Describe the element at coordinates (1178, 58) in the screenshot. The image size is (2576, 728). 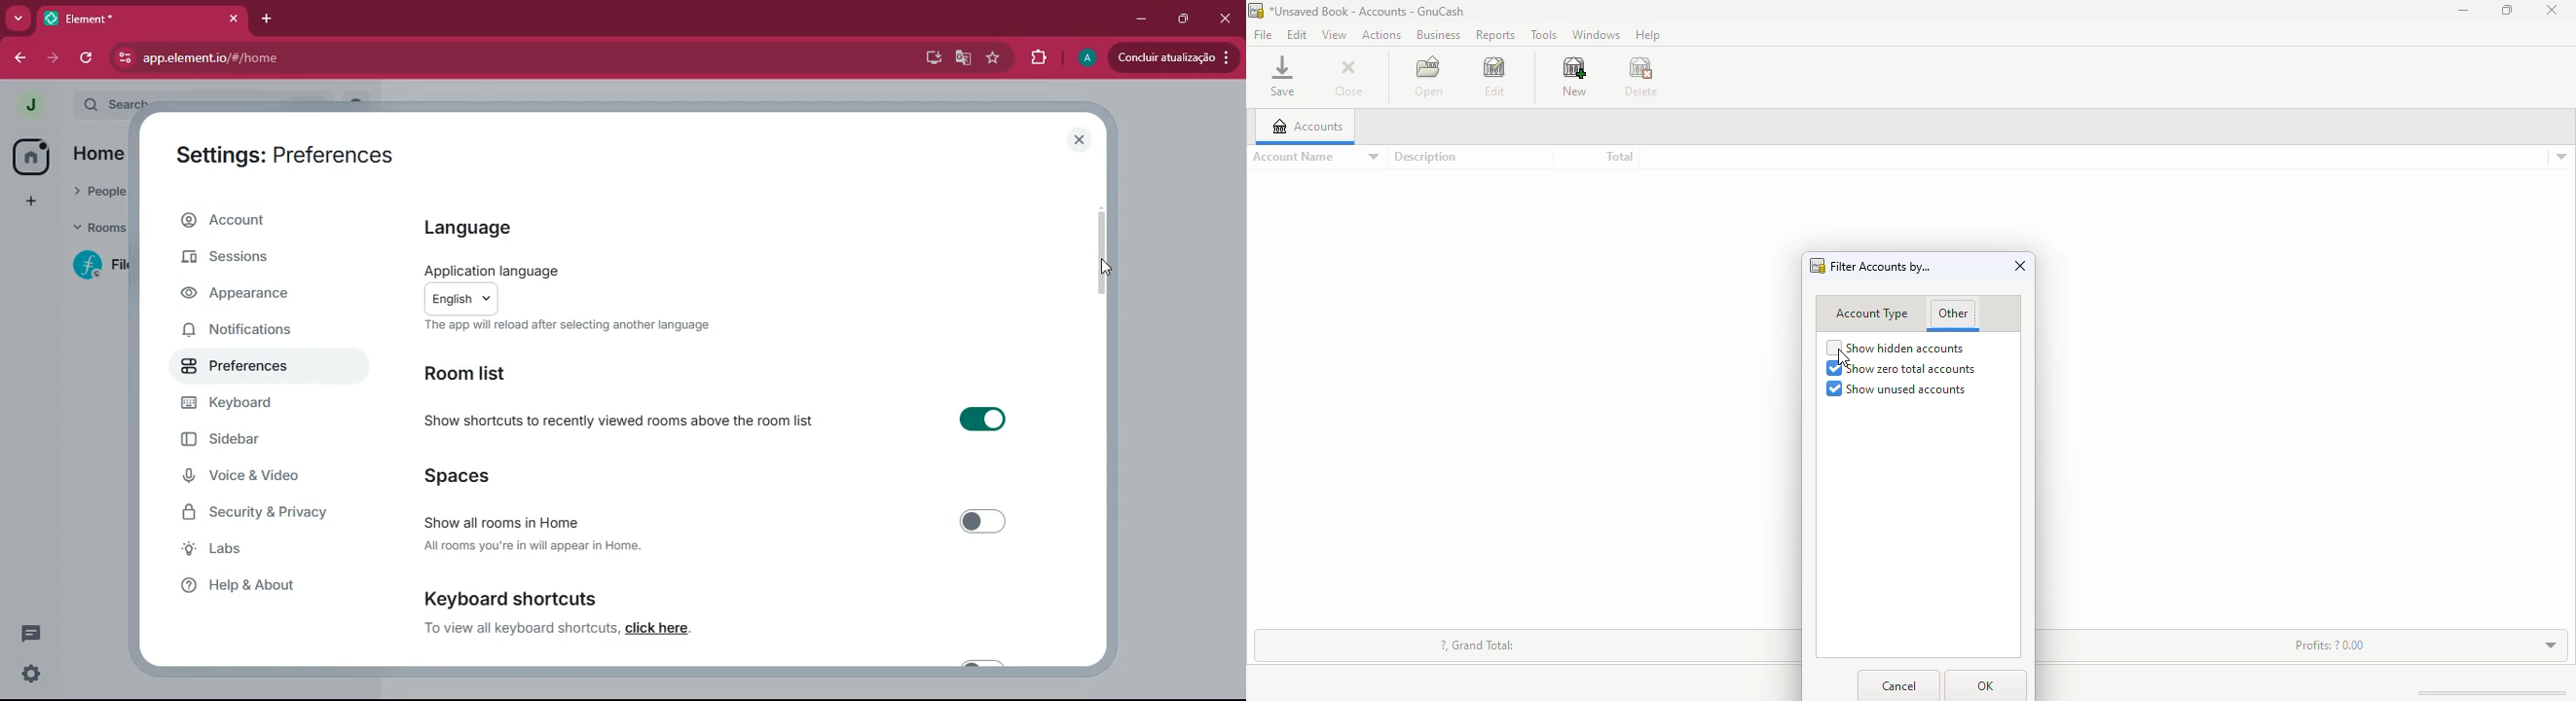
I see `update` at that location.